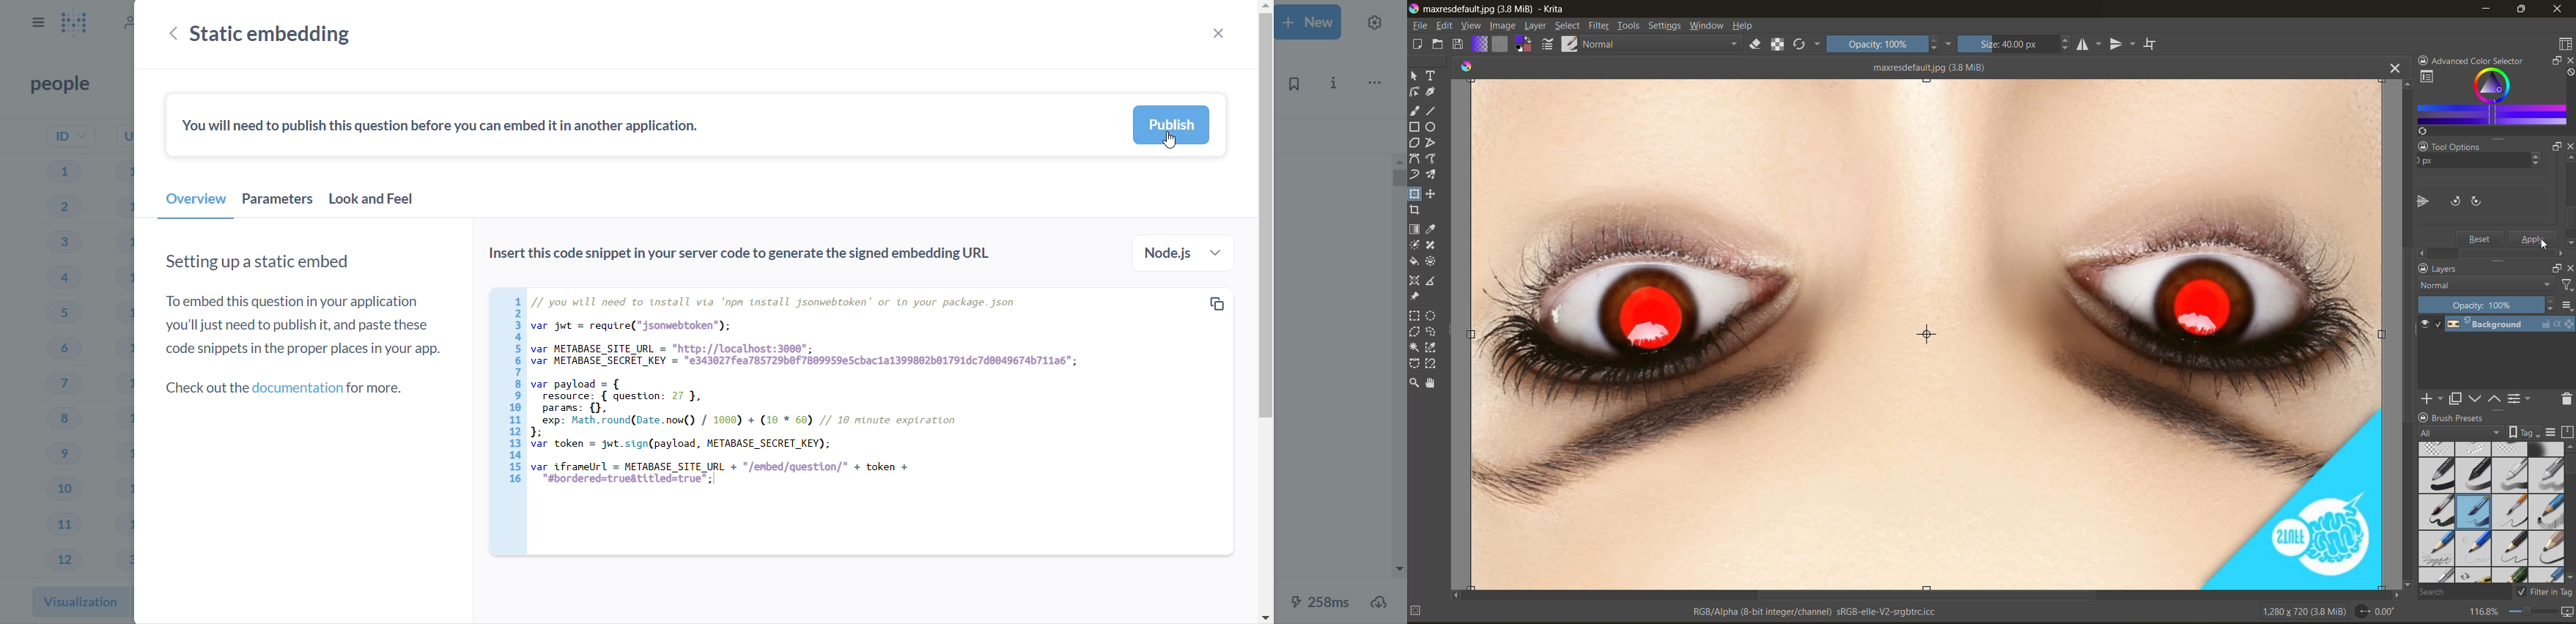 The width and height of the screenshot is (2576, 644). Describe the element at coordinates (1416, 282) in the screenshot. I see `tool` at that location.